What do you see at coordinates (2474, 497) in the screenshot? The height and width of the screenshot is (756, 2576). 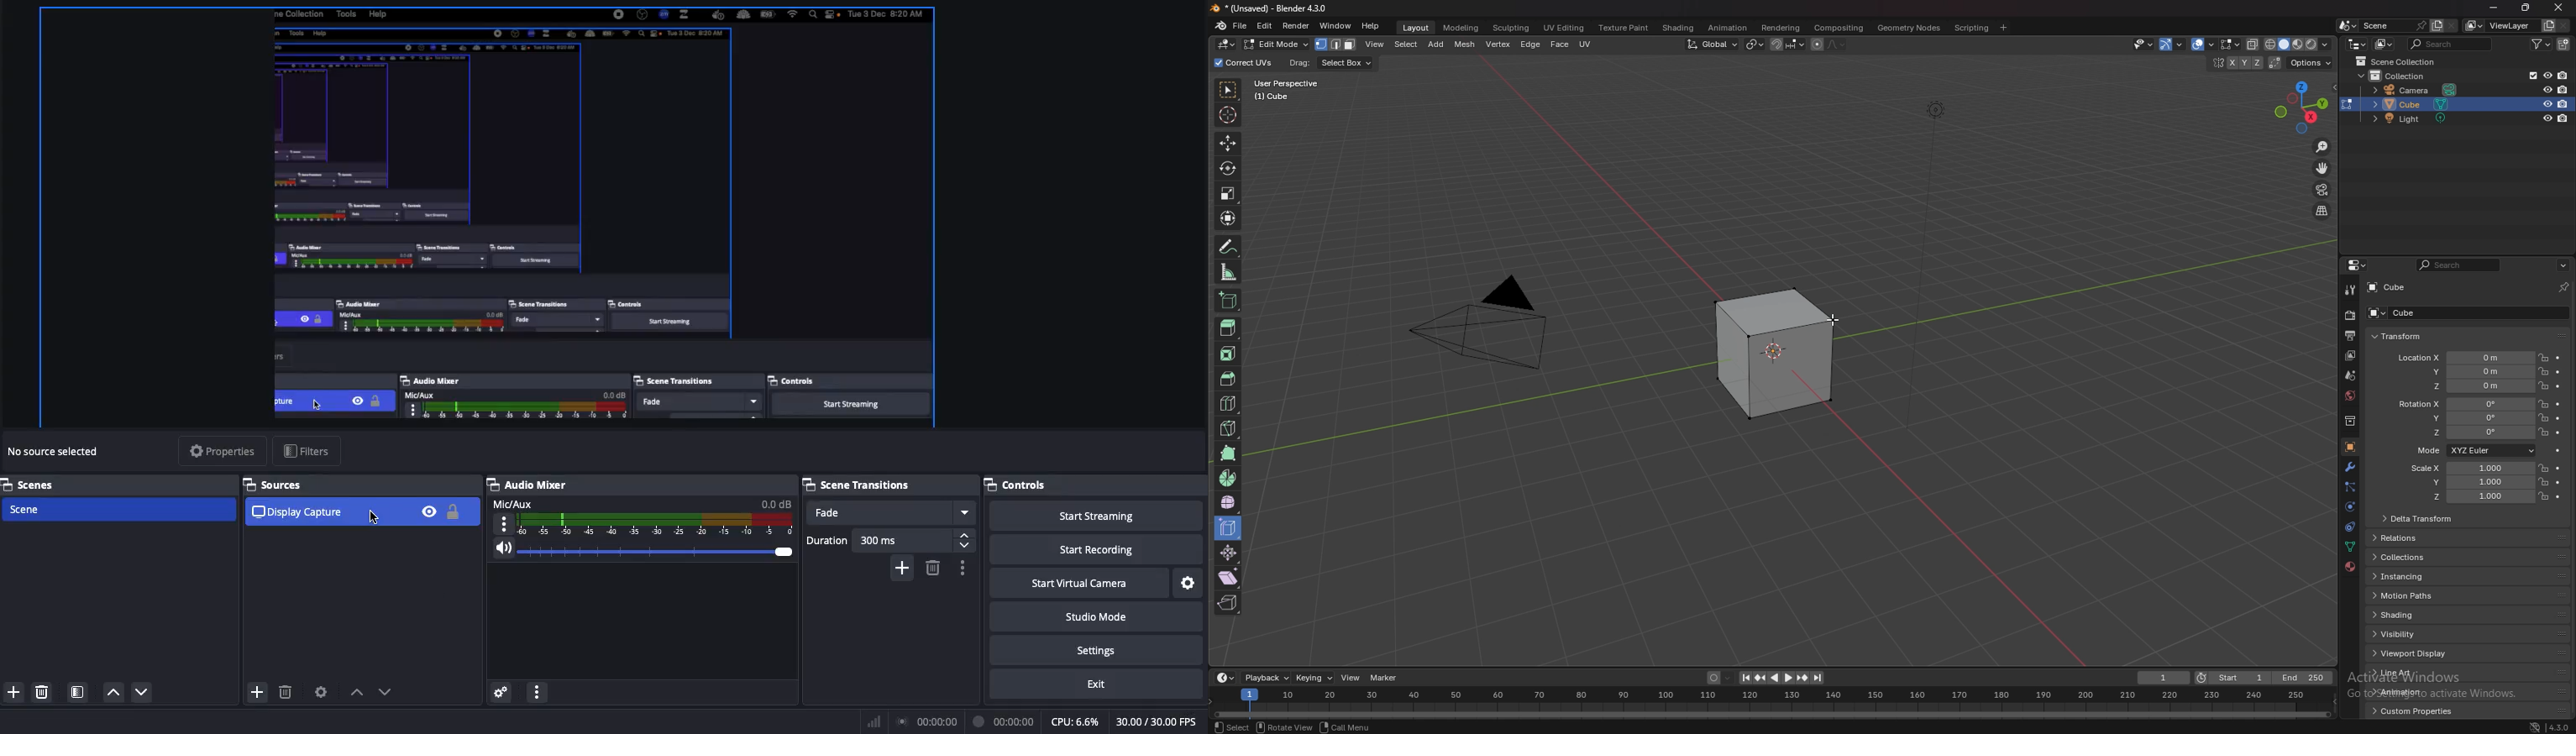 I see `scale z` at bounding box center [2474, 497].